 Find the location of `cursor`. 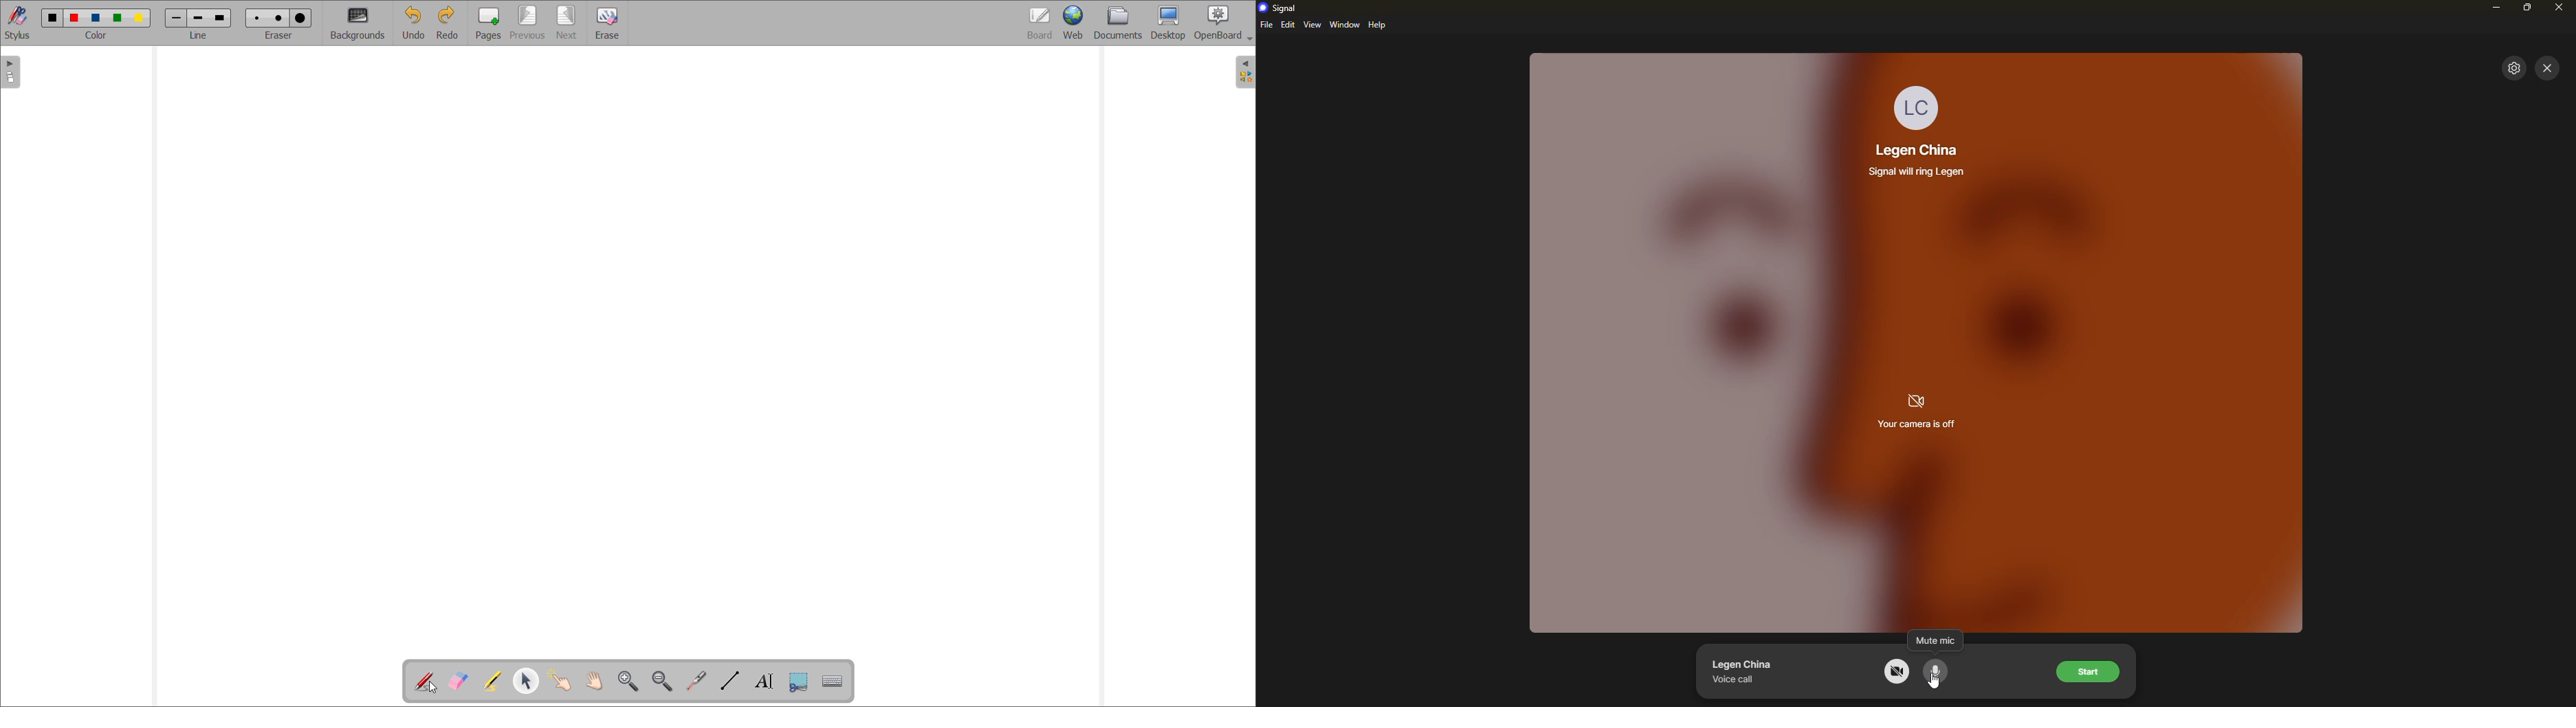

cursor is located at coordinates (1935, 683).